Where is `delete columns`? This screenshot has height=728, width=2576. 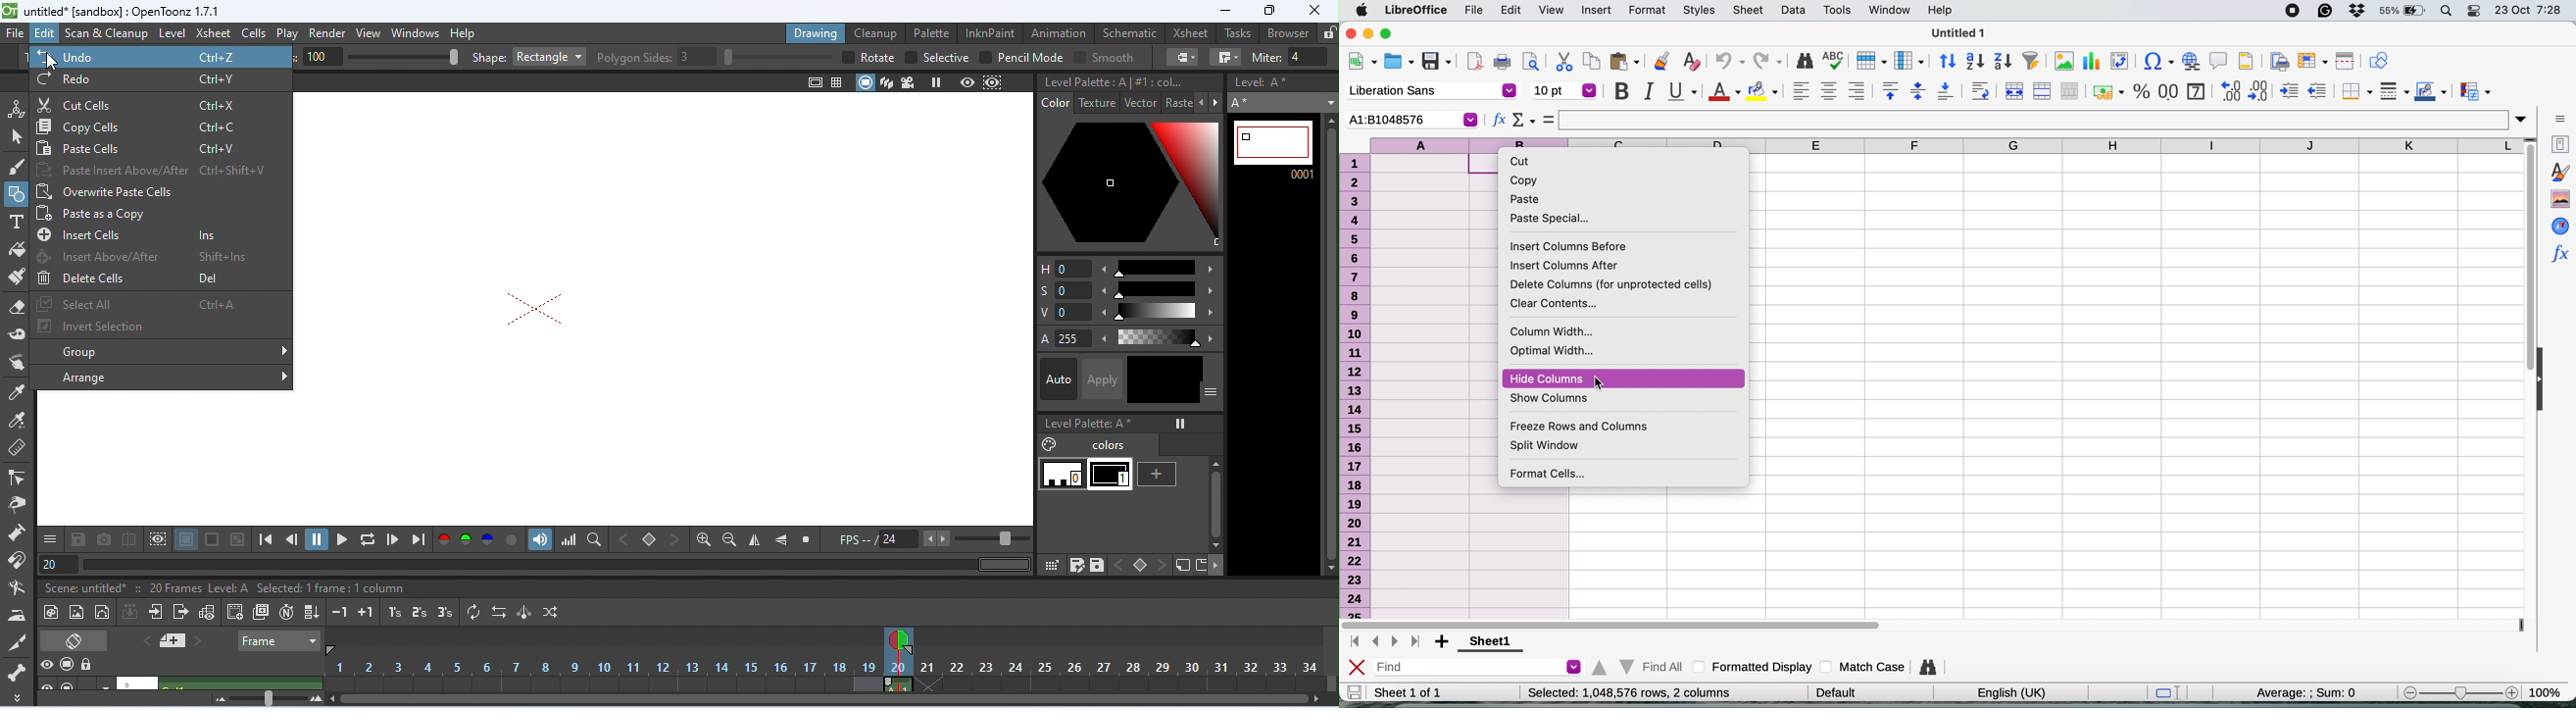 delete columns is located at coordinates (1615, 285).